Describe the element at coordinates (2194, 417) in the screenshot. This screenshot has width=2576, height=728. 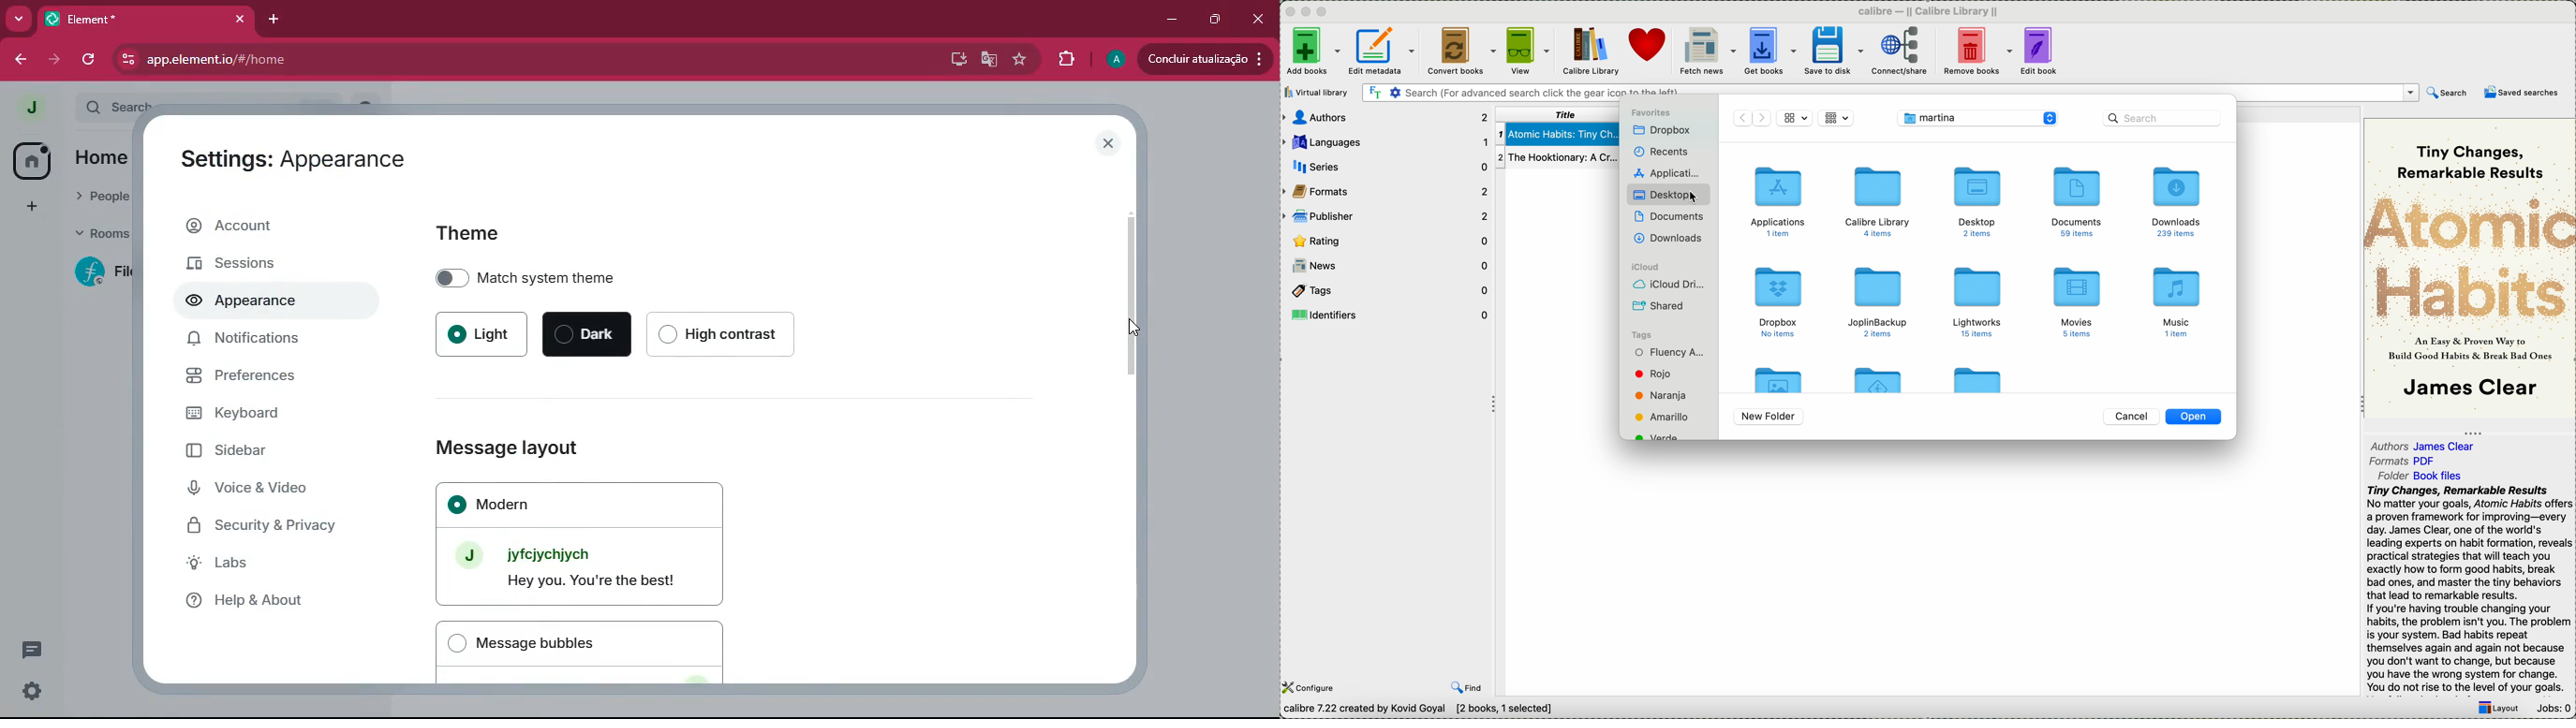
I see `open button` at that location.